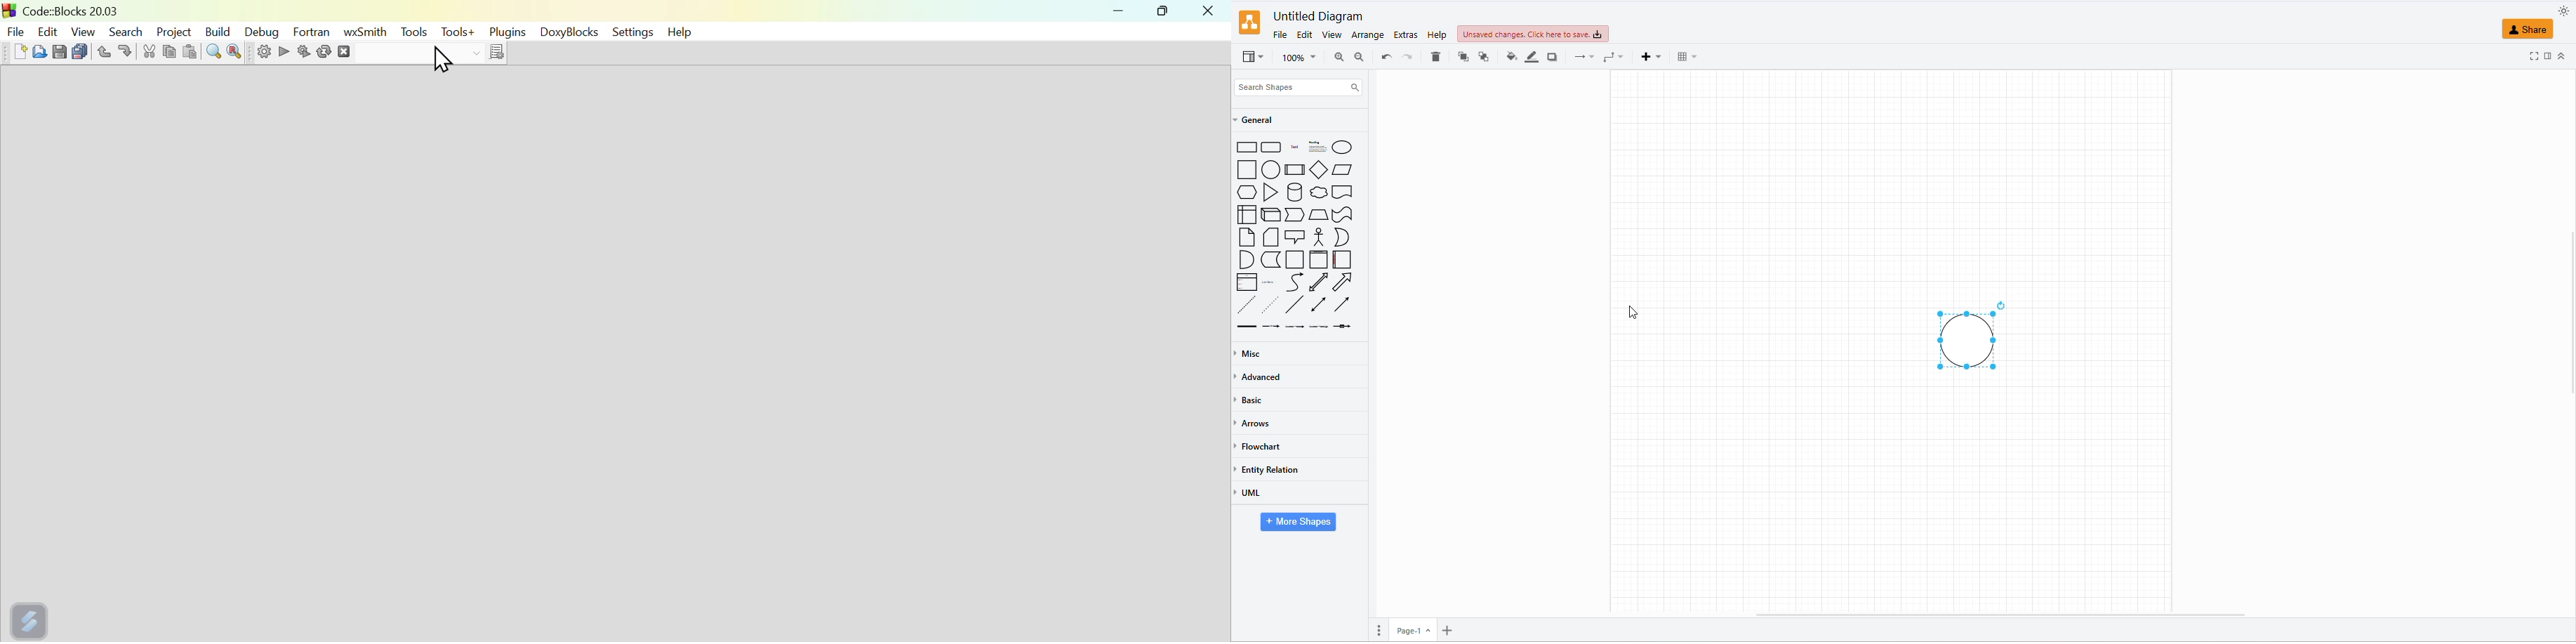 Image resolution: width=2576 pixels, height=644 pixels. Describe the element at coordinates (1245, 238) in the screenshot. I see `NOTE` at that location.